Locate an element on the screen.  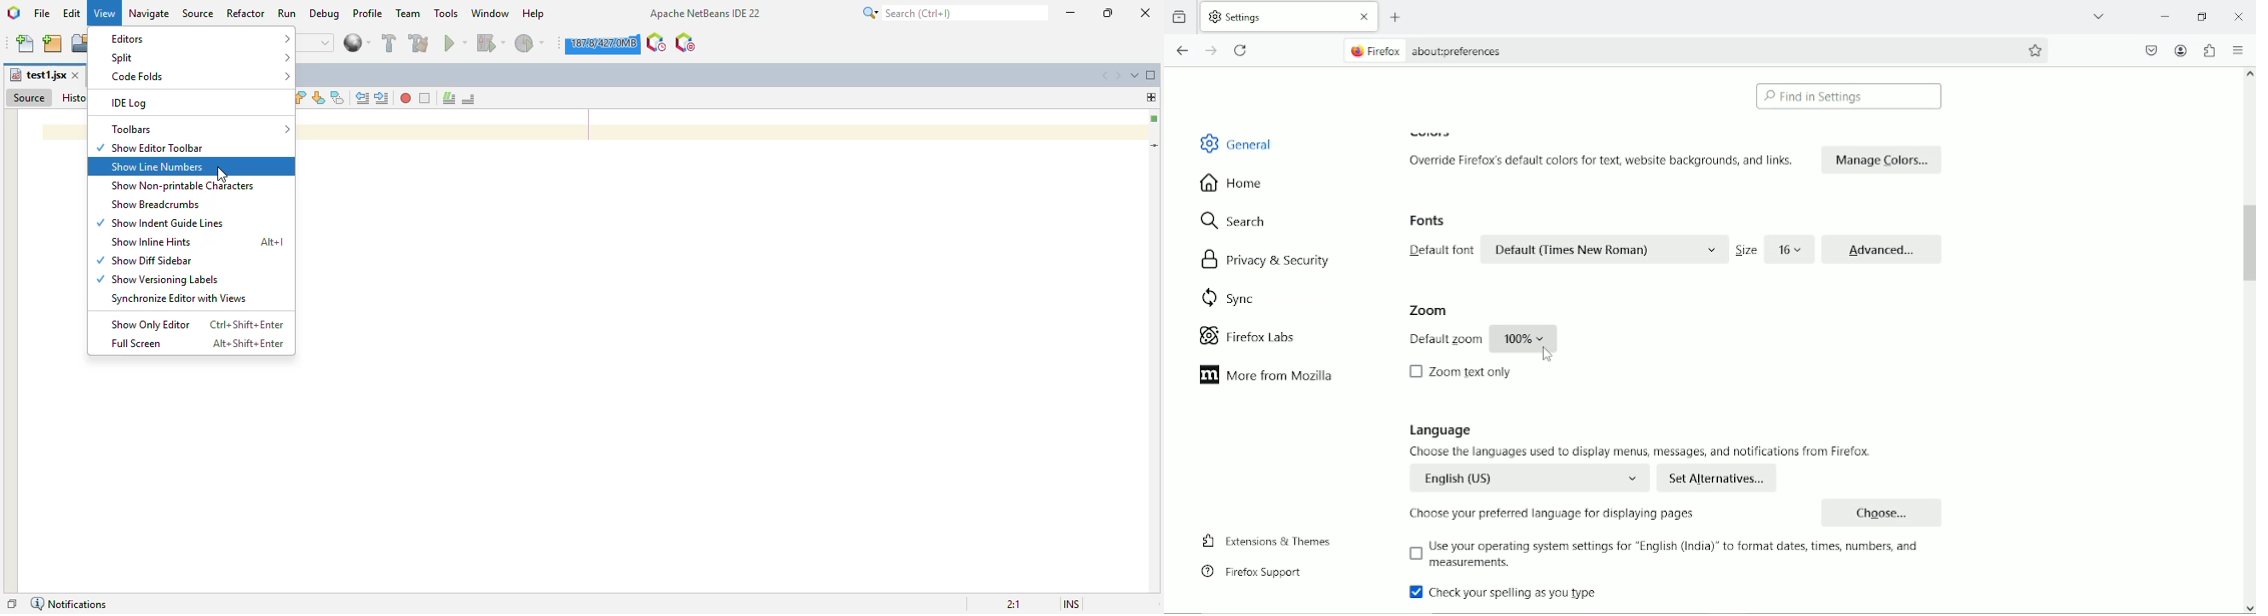
minimize is located at coordinates (1072, 13).